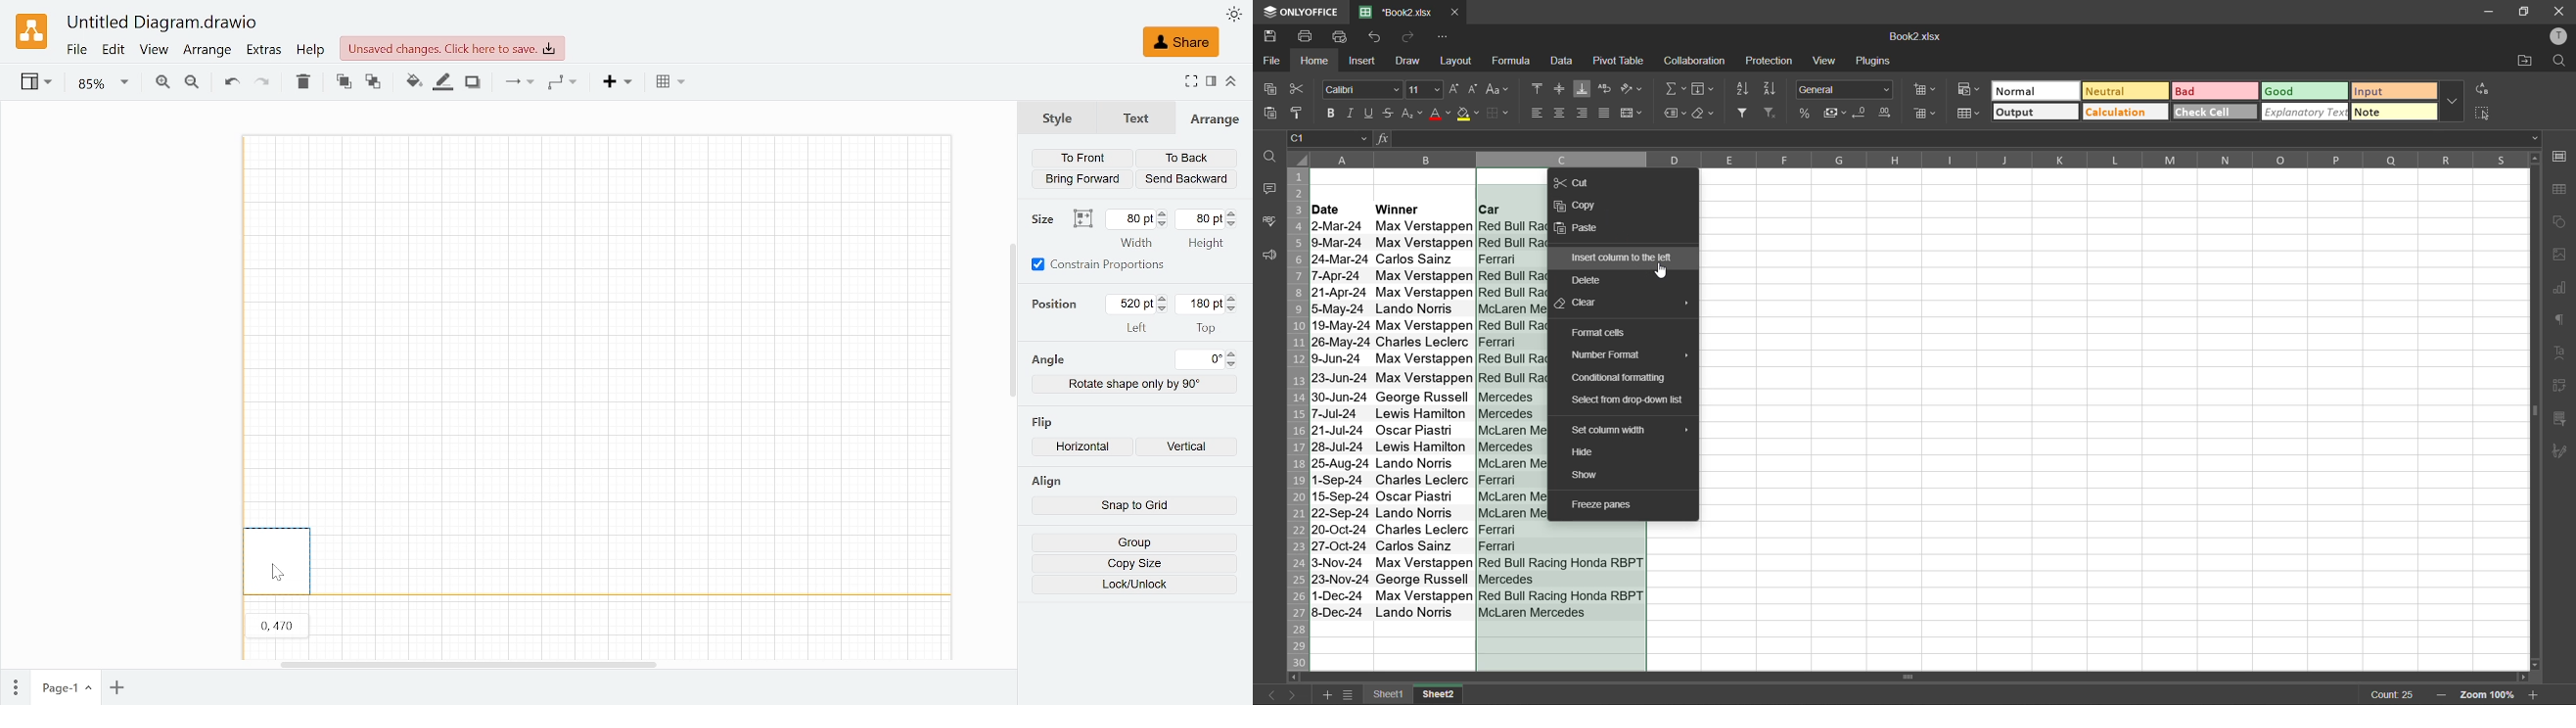 The width and height of the screenshot is (2576, 728). What do you see at coordinates (1298, 419) in the screenshot?
I see `row numbers` at bounding box center [1298, 419].